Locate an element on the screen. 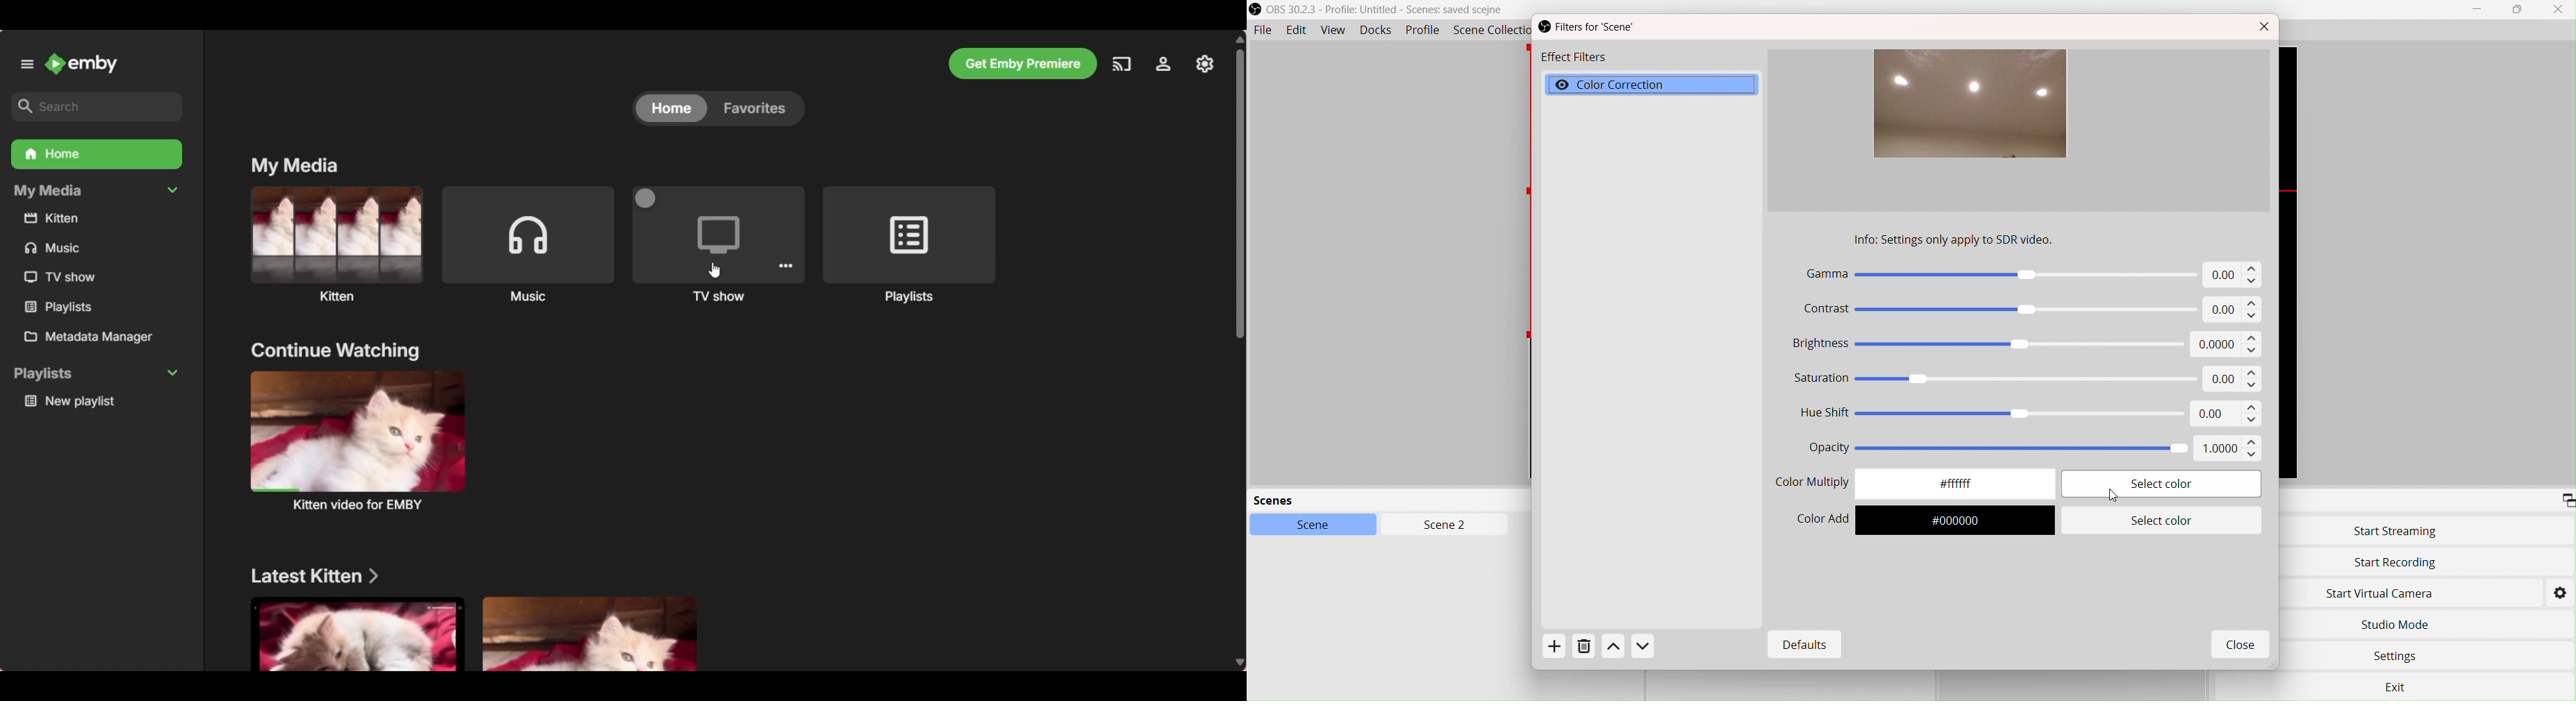  Start Virtual Camera is located at coordinates (2388, 593).